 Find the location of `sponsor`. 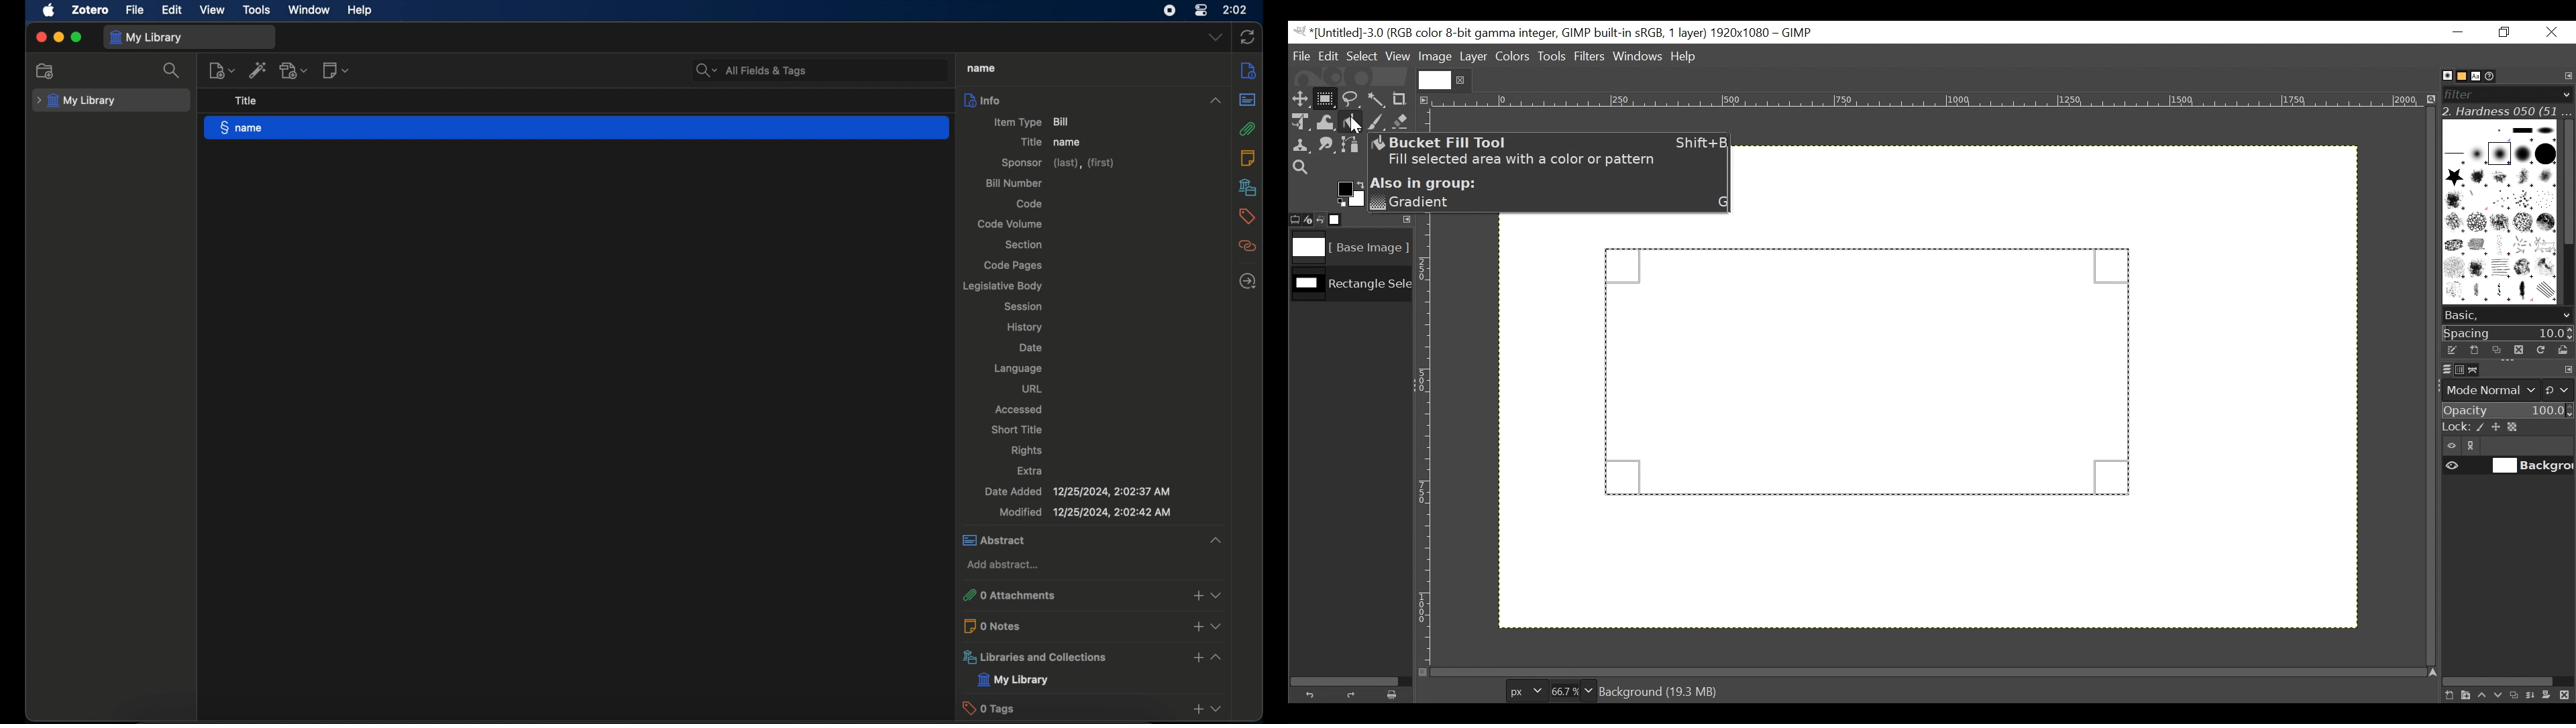

sponsor is located at coordinates (1058, 164).